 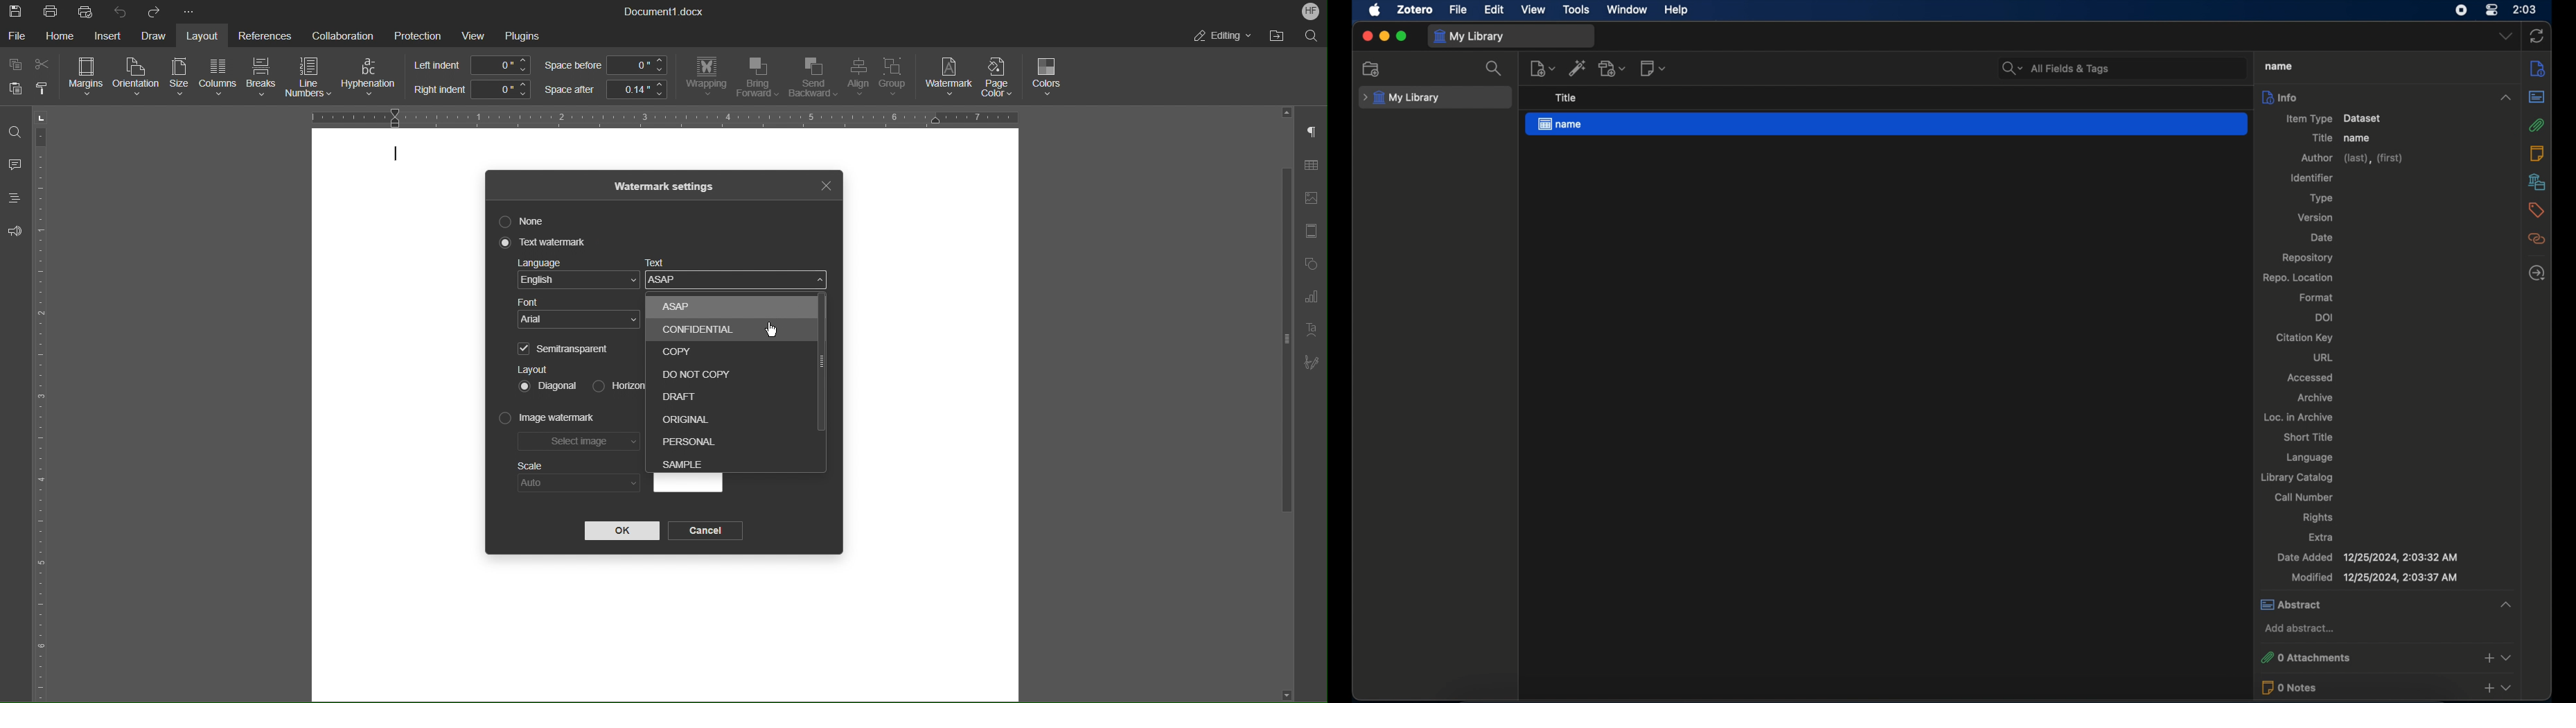 I want to click on my library, so click(x=1471, y=37).